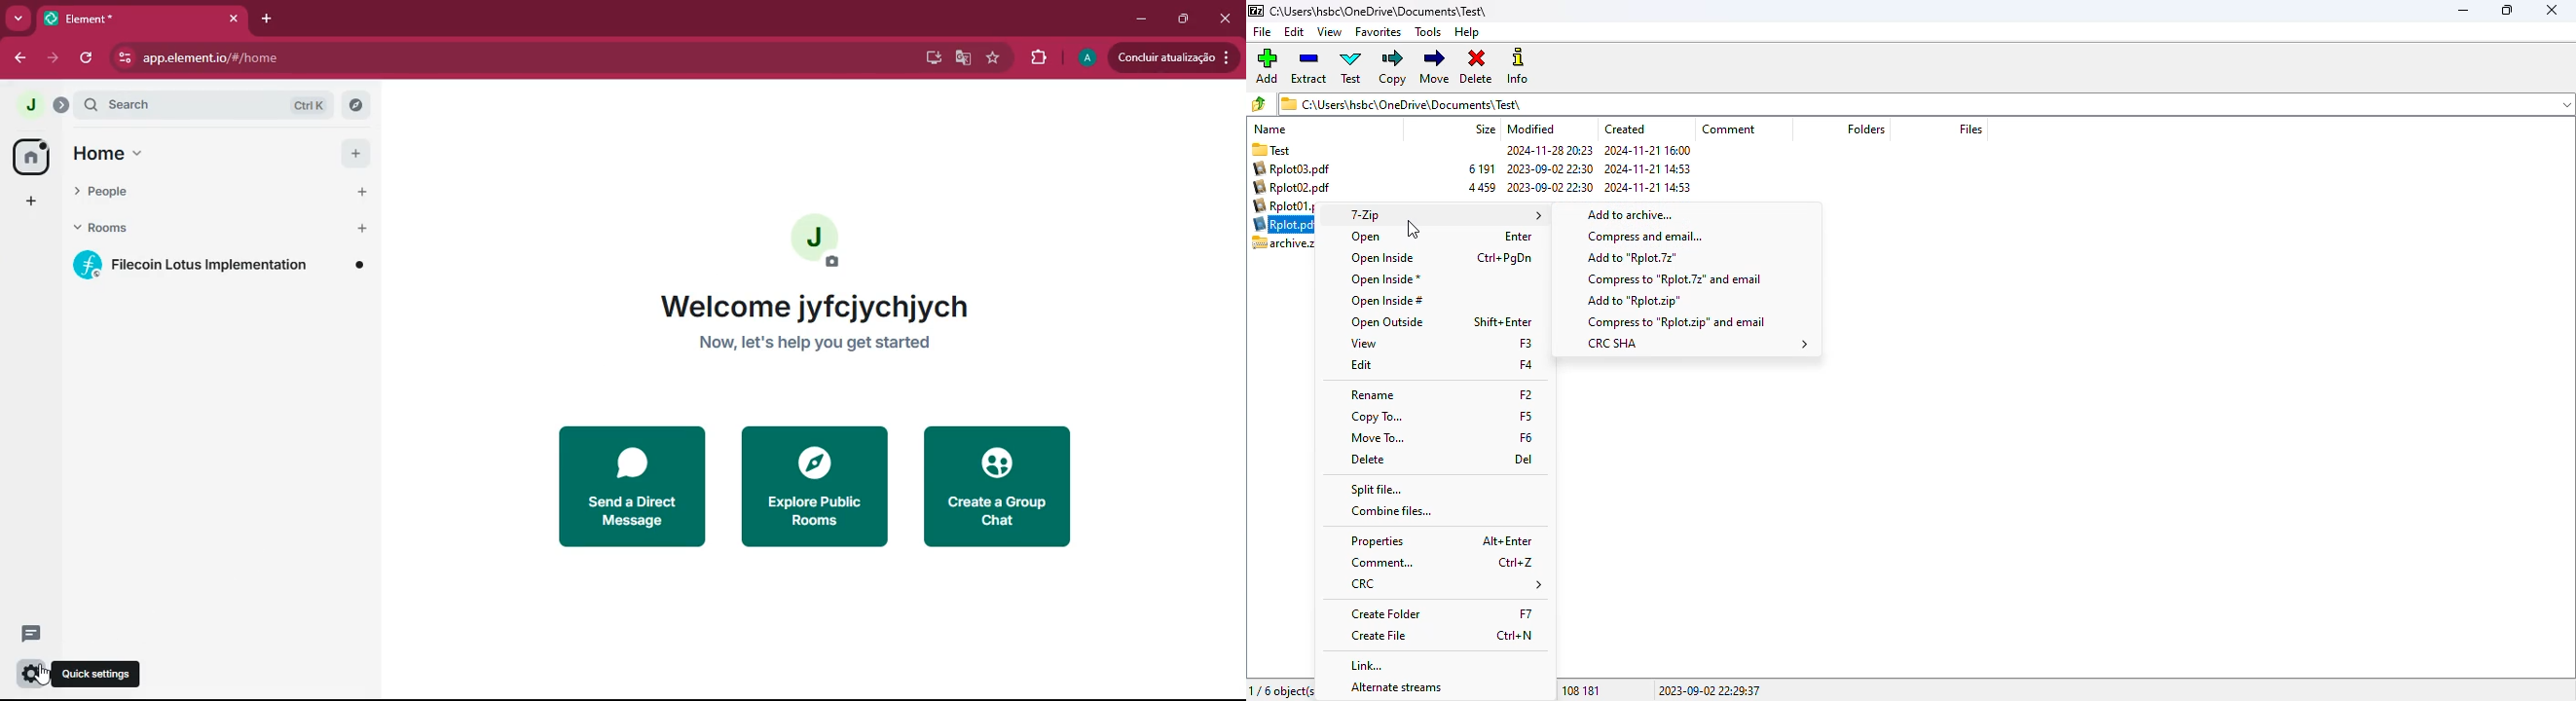  Describe the element at coordinates (1531, 129) in the screenshot. I see `modified` at that location.